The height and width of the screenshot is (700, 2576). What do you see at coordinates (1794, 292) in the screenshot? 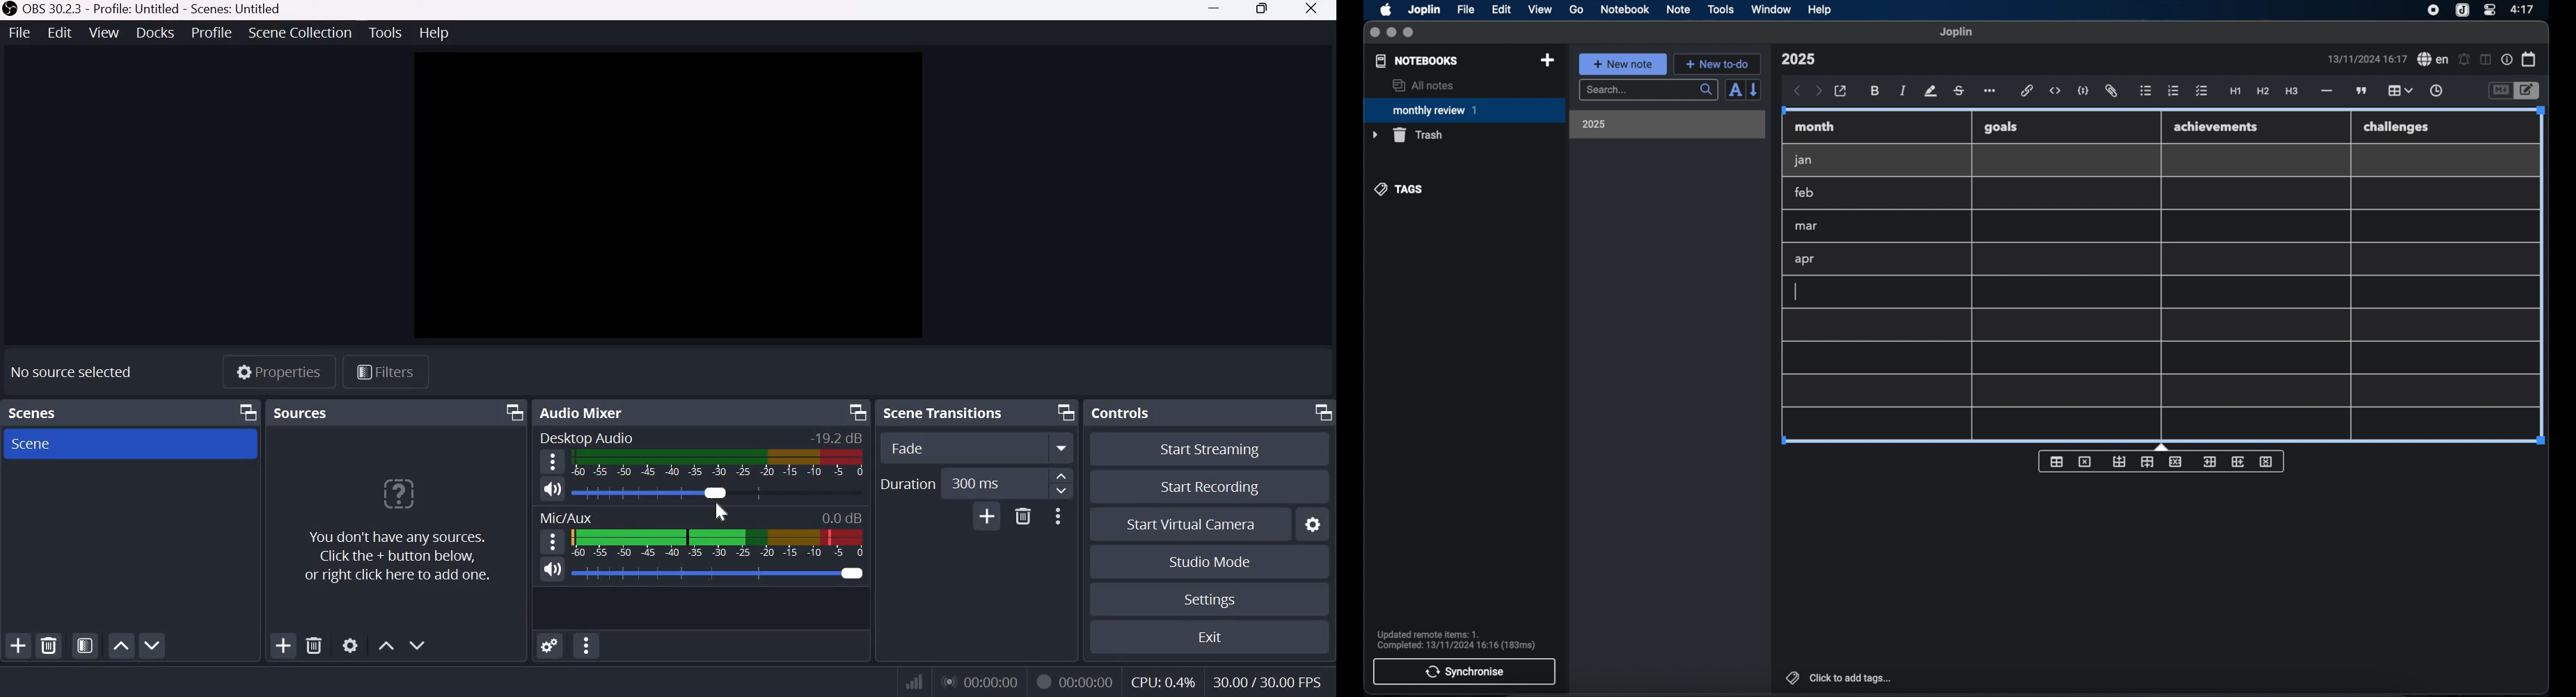
I see `text cursor` at bounding box center [1794, 292].